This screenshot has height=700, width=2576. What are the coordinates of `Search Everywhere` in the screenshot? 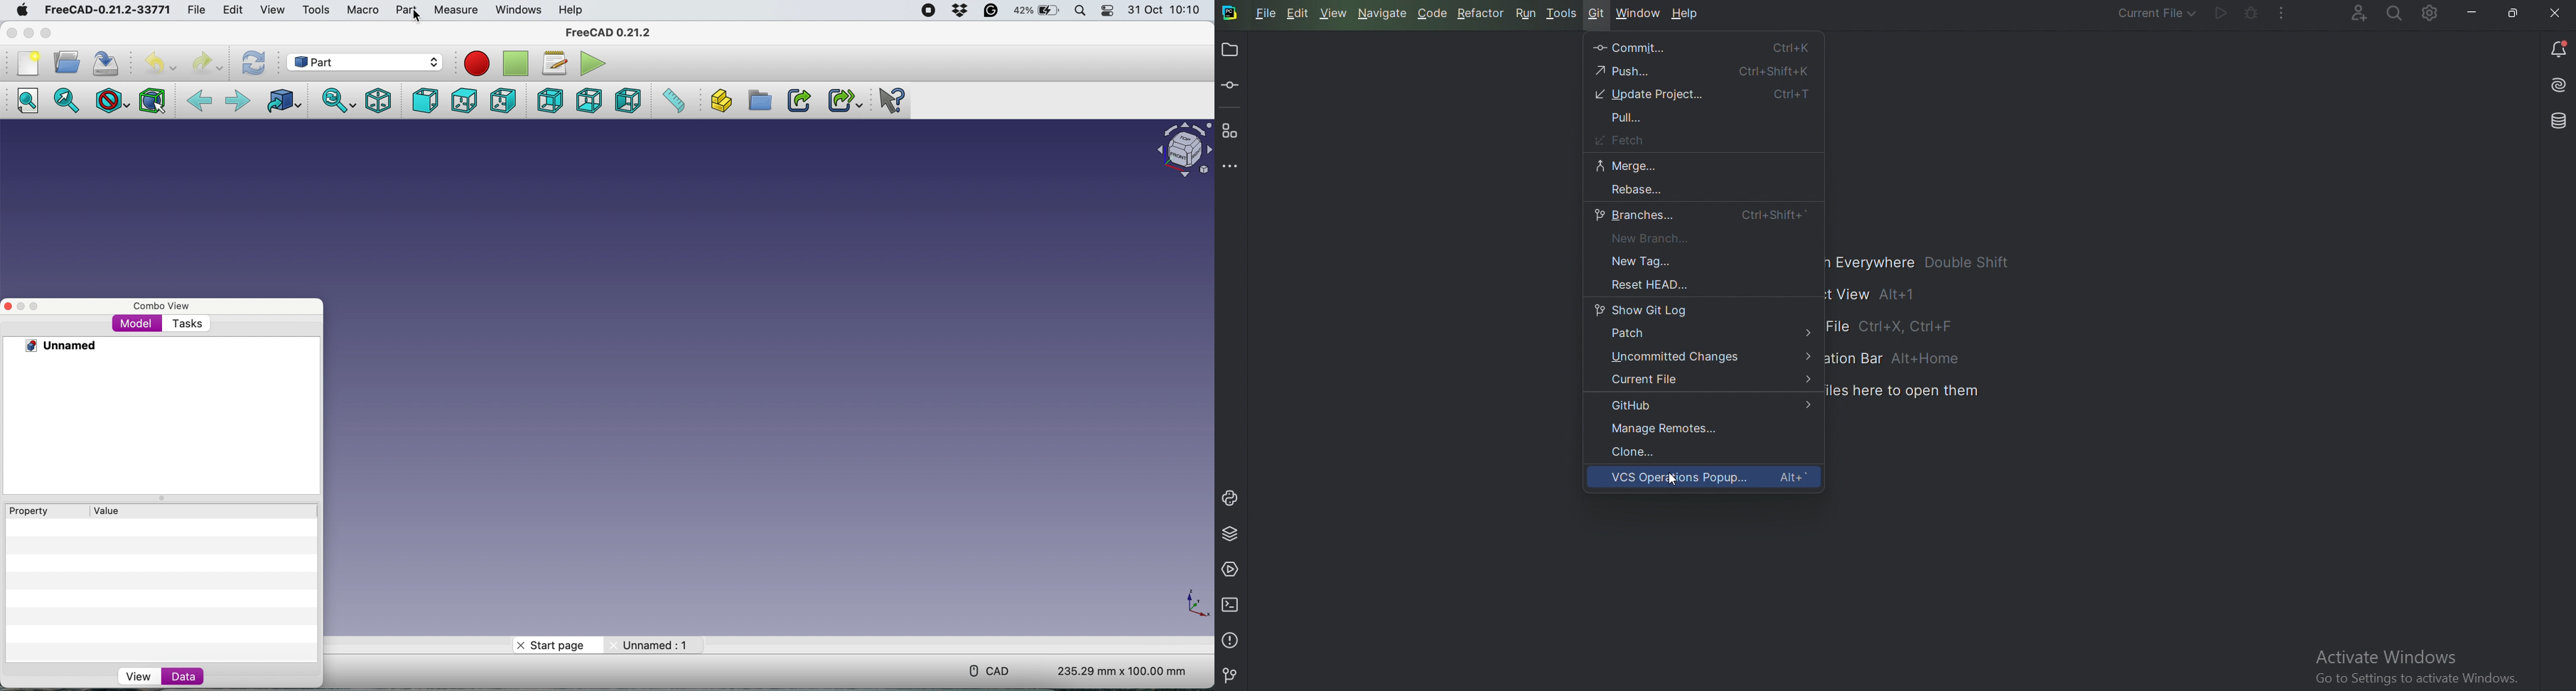 It's located at (1927, 263).